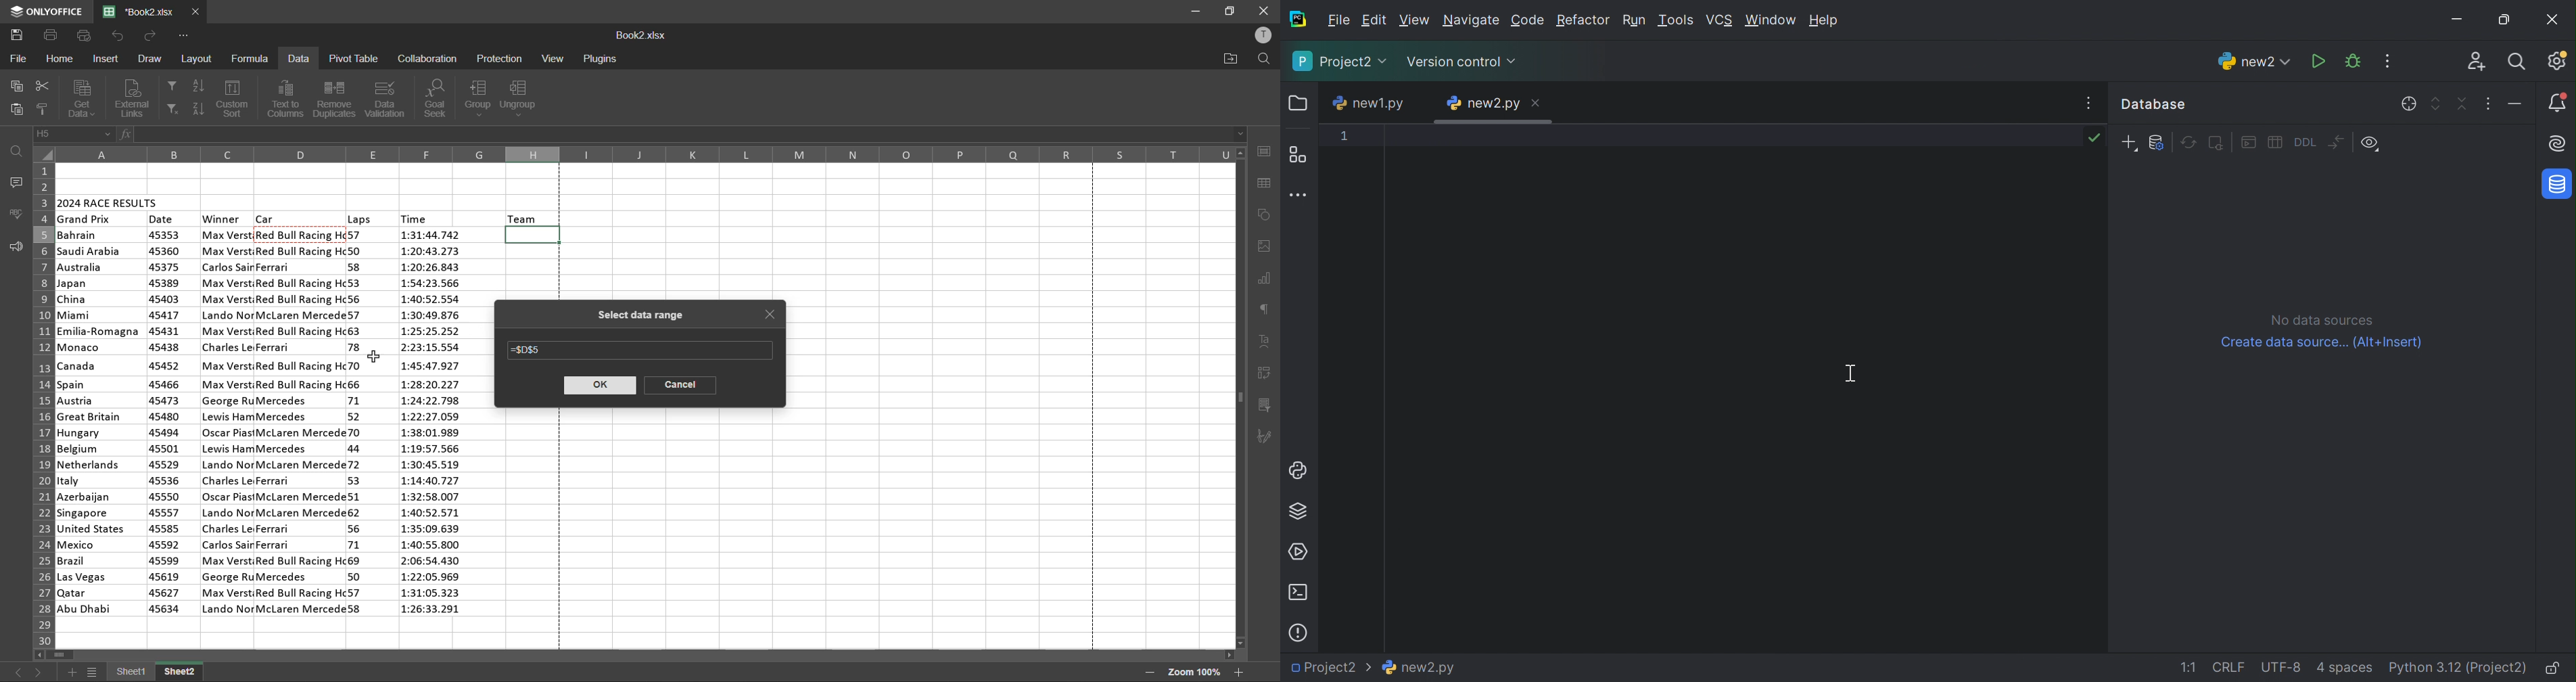  Describe the element at coordinates (15, 247) in the screenshot. I see `feedback` at that location.